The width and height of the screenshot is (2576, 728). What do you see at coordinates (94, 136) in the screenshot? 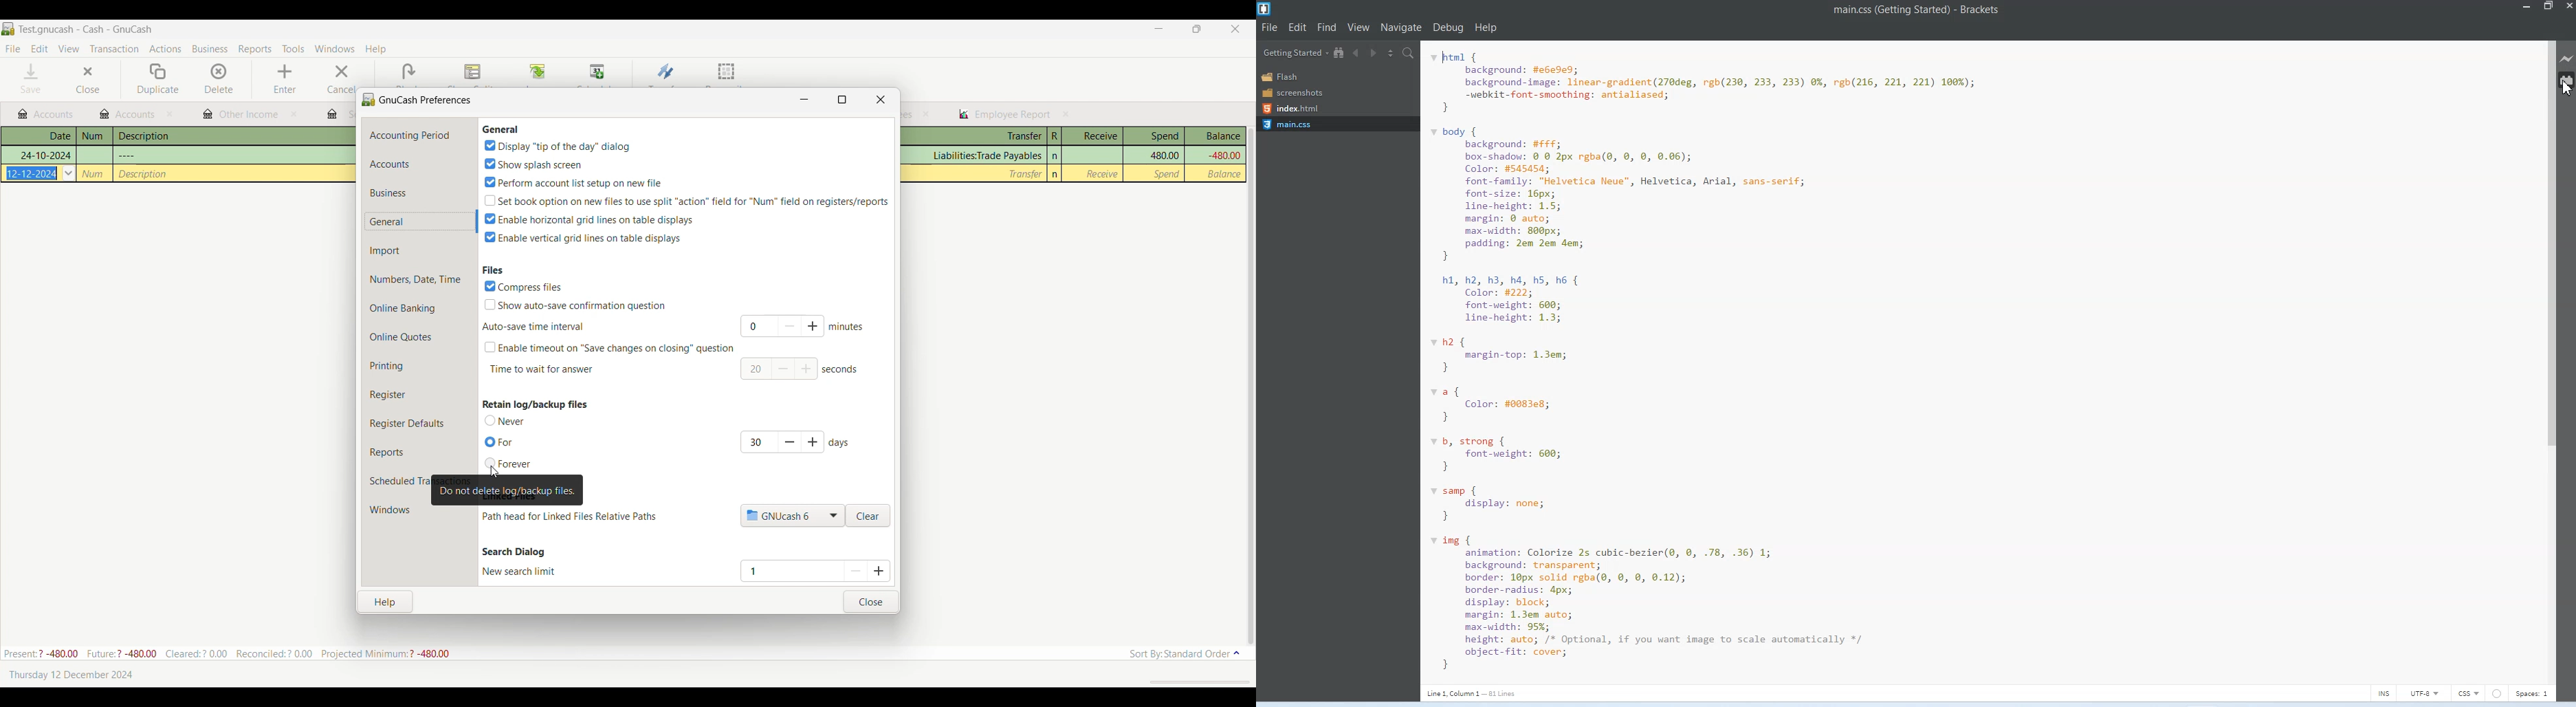
I see `Num column` at bounding box center [94, 136].